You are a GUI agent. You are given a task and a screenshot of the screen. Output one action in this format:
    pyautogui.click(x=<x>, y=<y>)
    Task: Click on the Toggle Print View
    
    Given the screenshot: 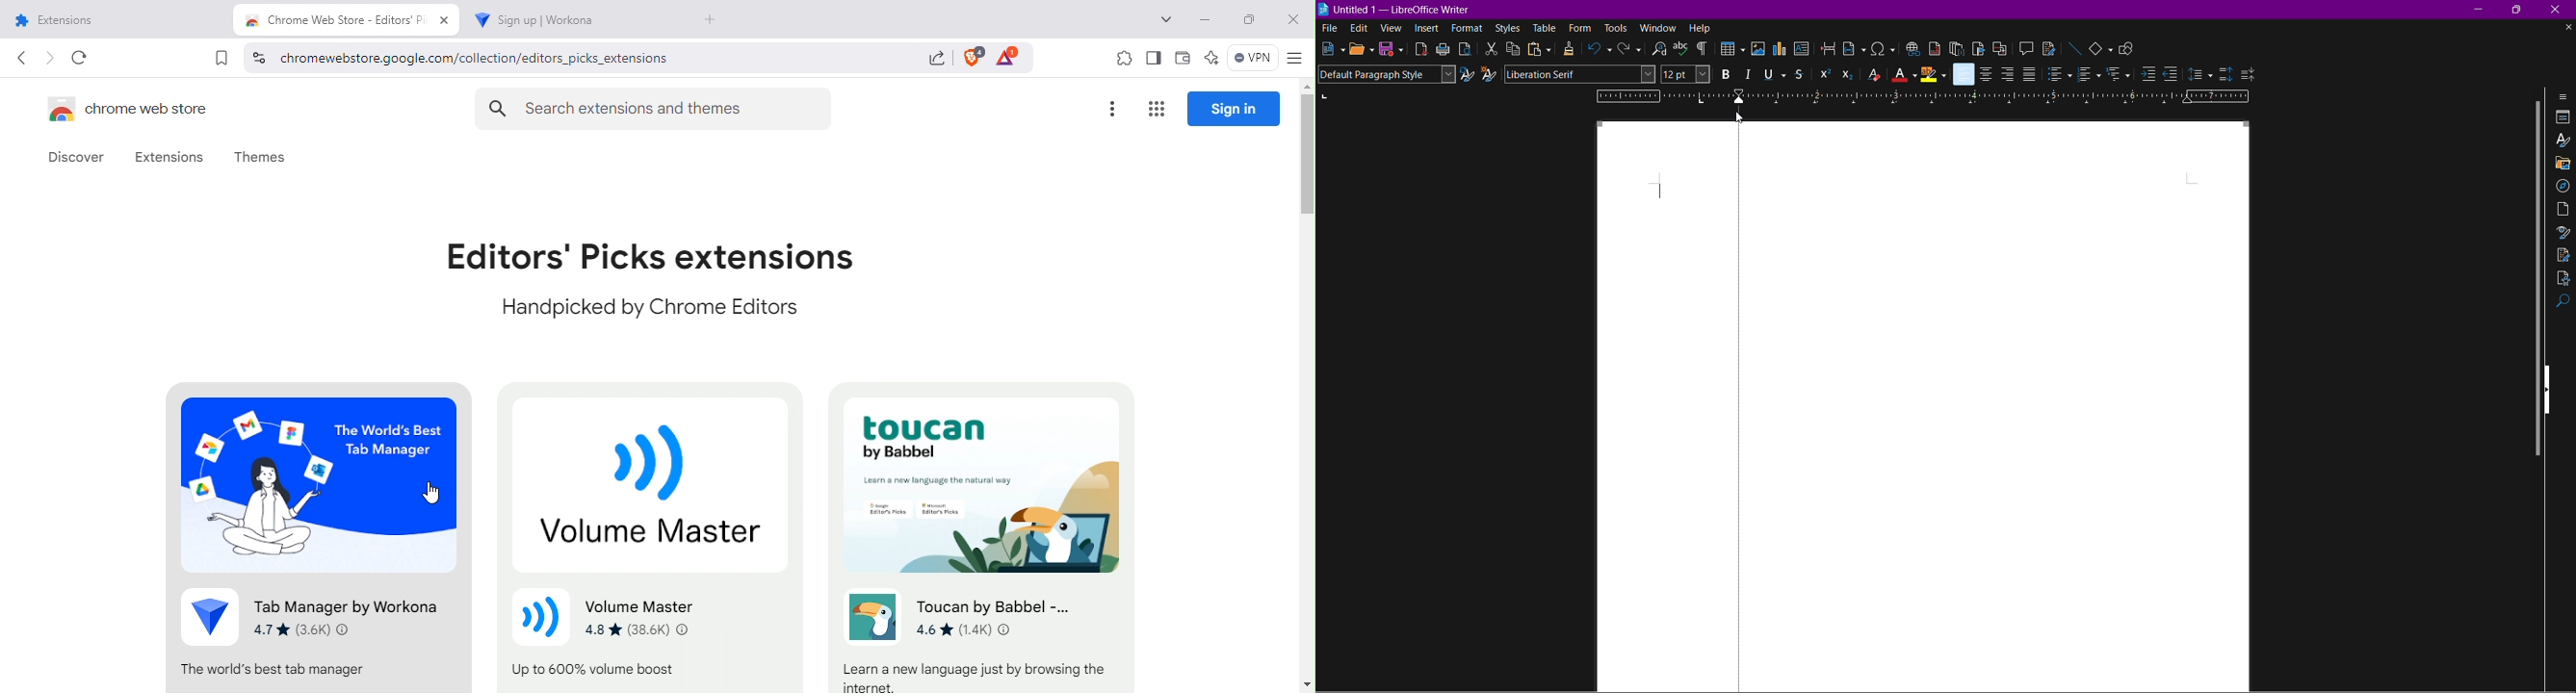 What is the action you would take?
    pyautogui.click(x=1464, y=49)
    